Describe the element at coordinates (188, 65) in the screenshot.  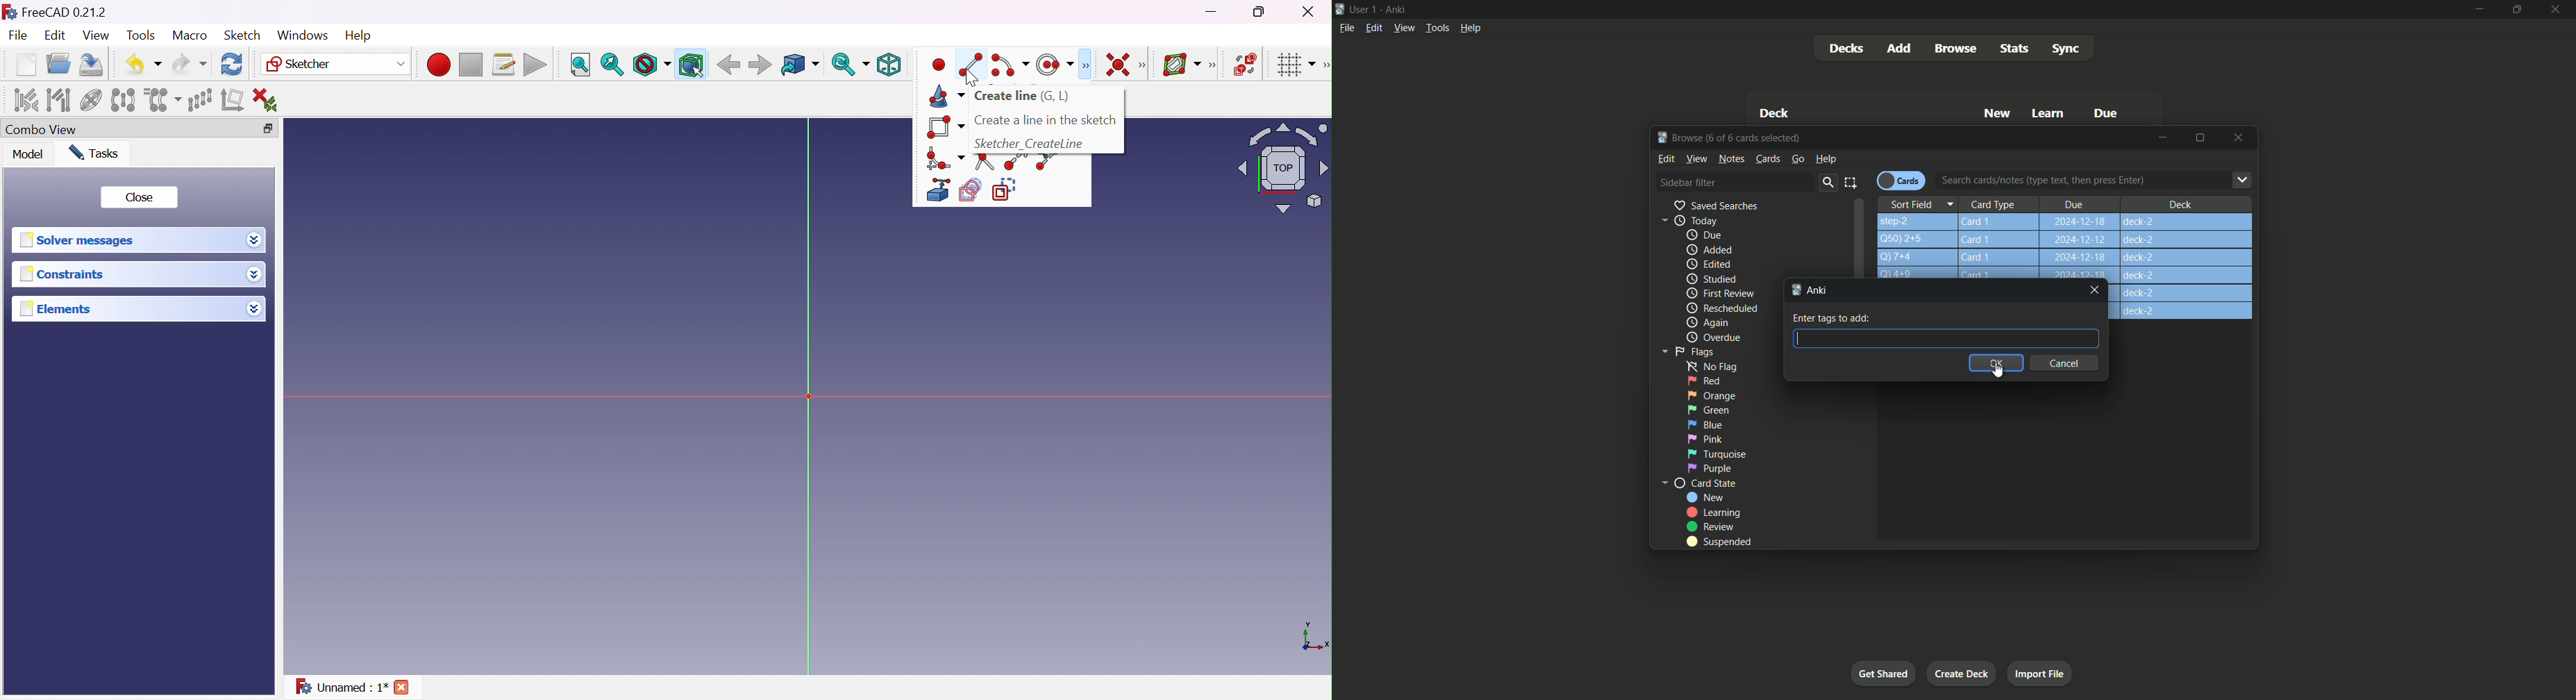
I see `Redo` at that location.